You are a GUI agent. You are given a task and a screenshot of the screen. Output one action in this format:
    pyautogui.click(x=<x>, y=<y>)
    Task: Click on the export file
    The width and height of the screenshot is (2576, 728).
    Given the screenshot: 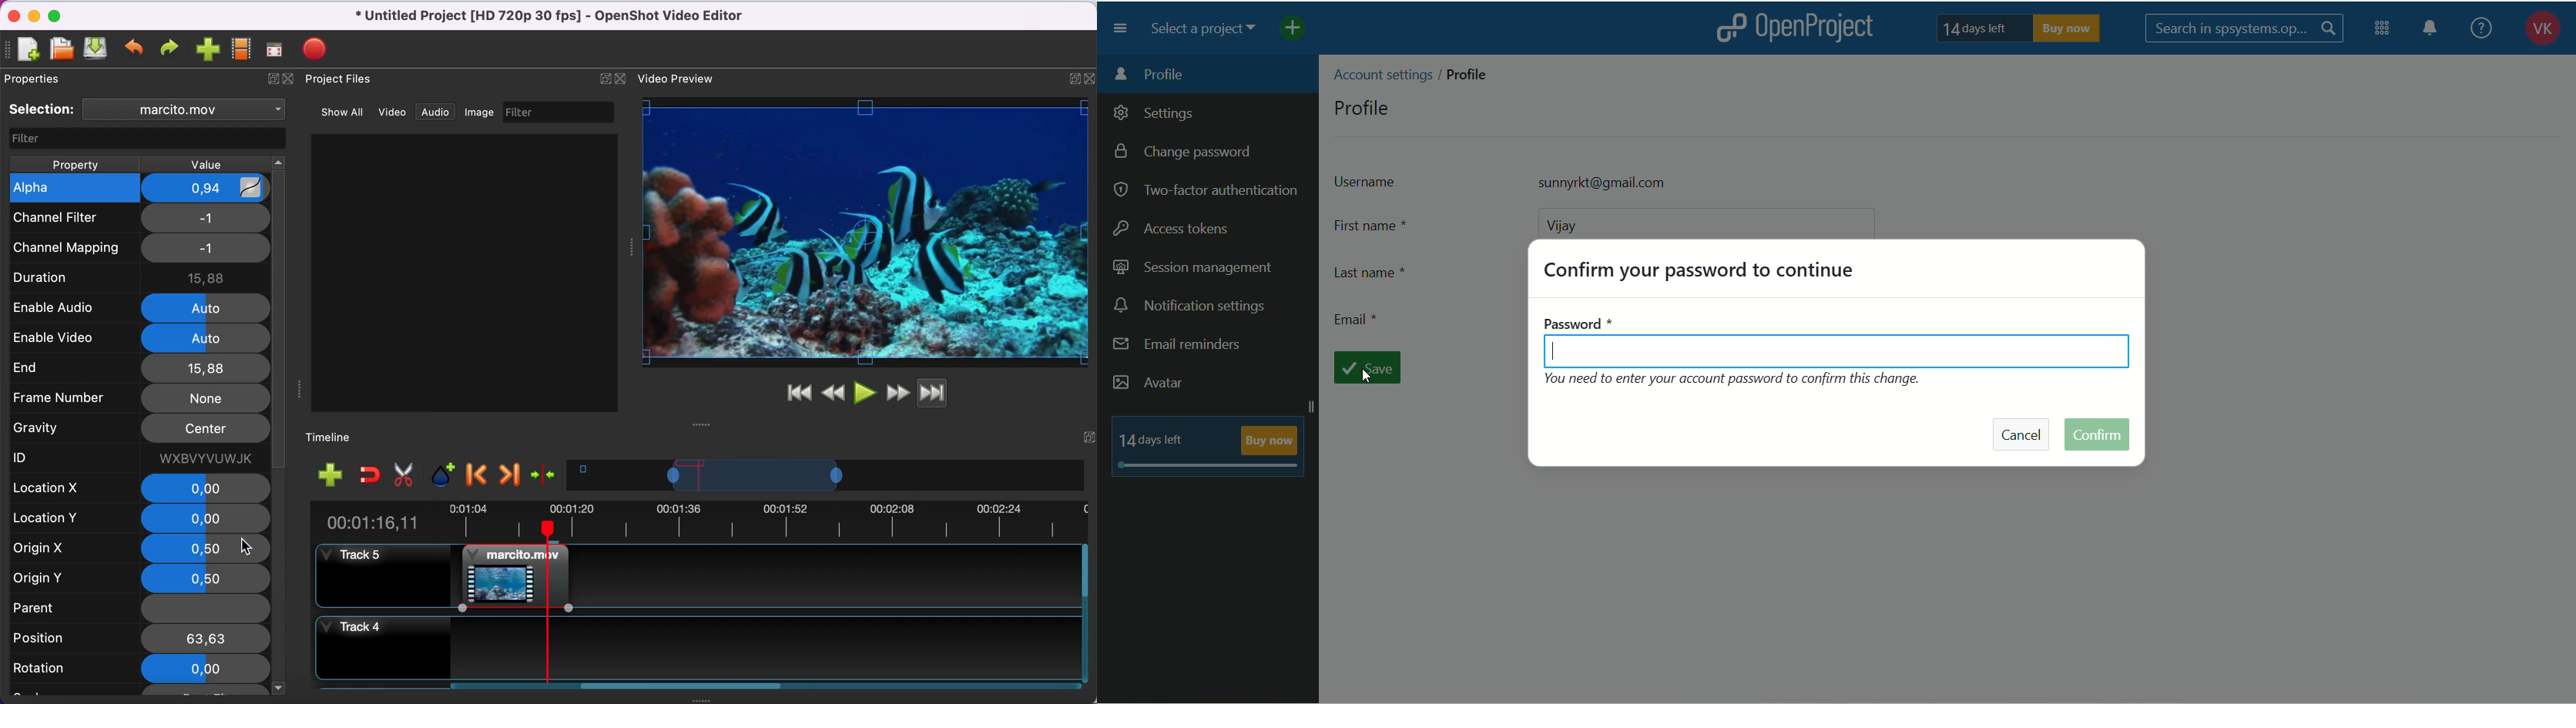 What is the action you would take?
    pyautogui.click(x=314, y=48)
    